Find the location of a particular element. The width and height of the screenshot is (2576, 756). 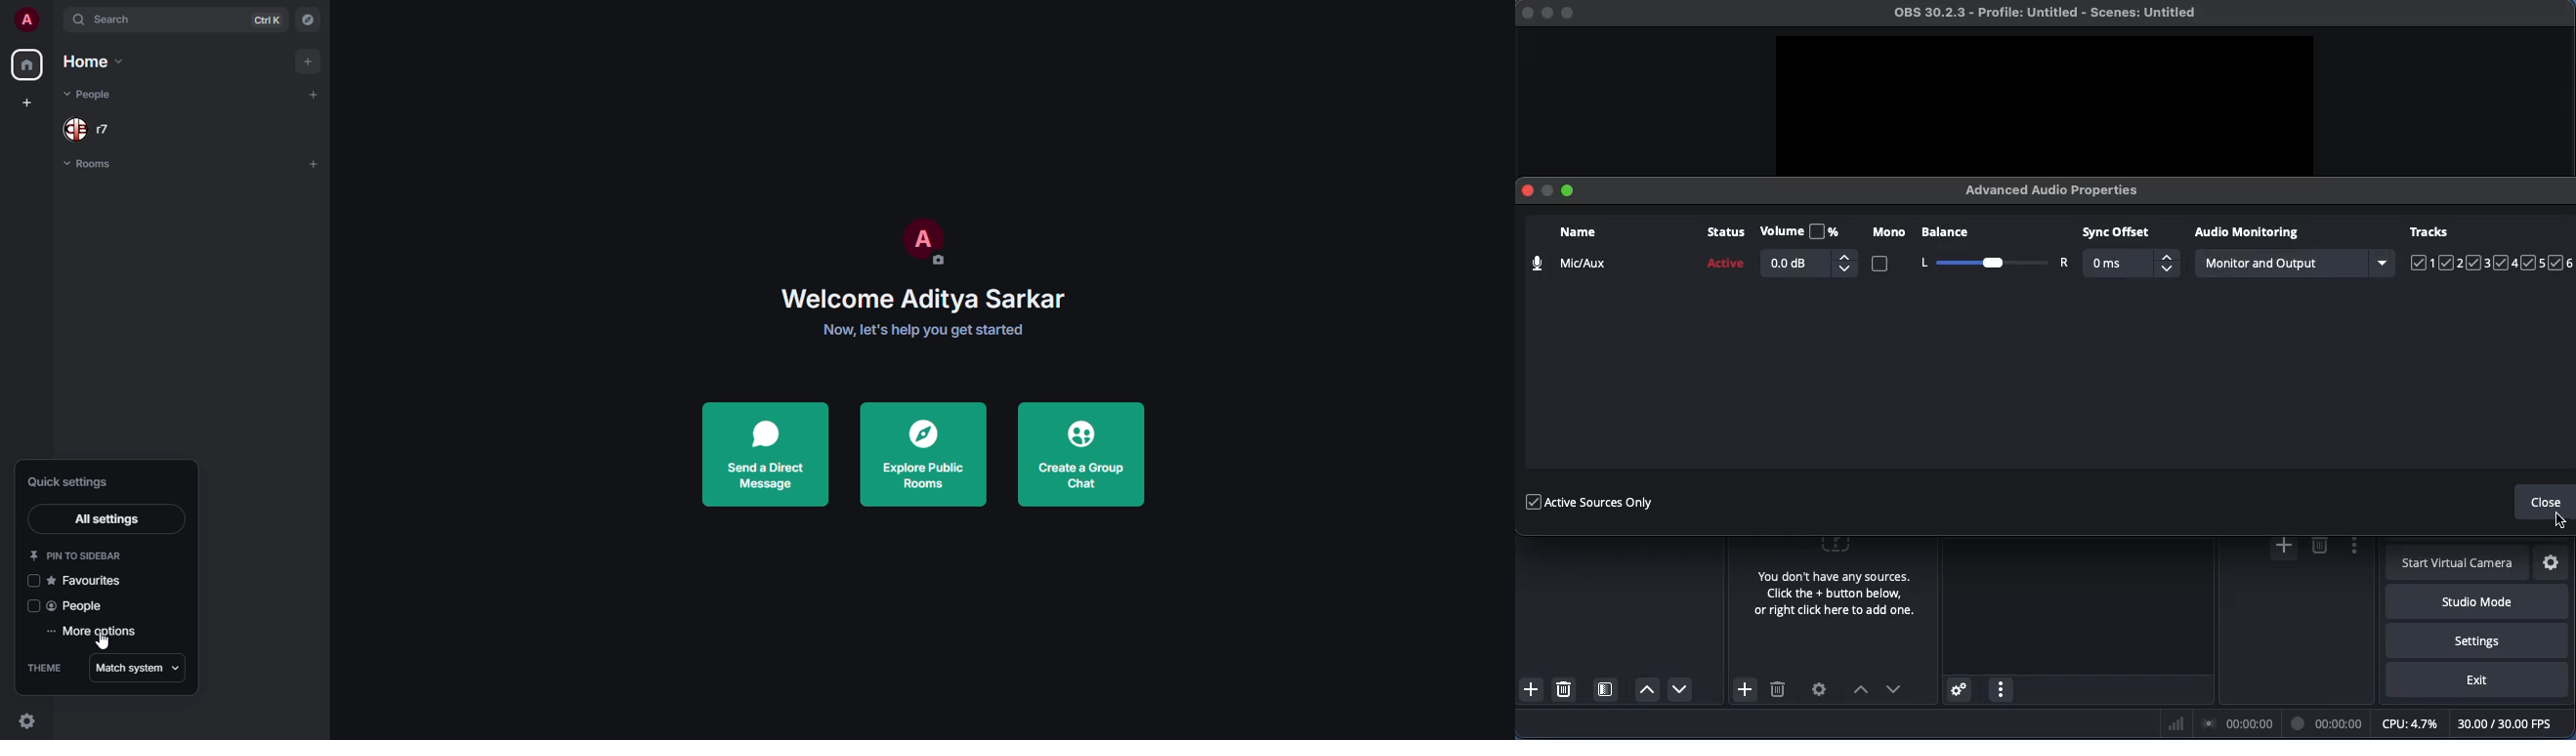

No source selected is located at coordinates (1831, 581).